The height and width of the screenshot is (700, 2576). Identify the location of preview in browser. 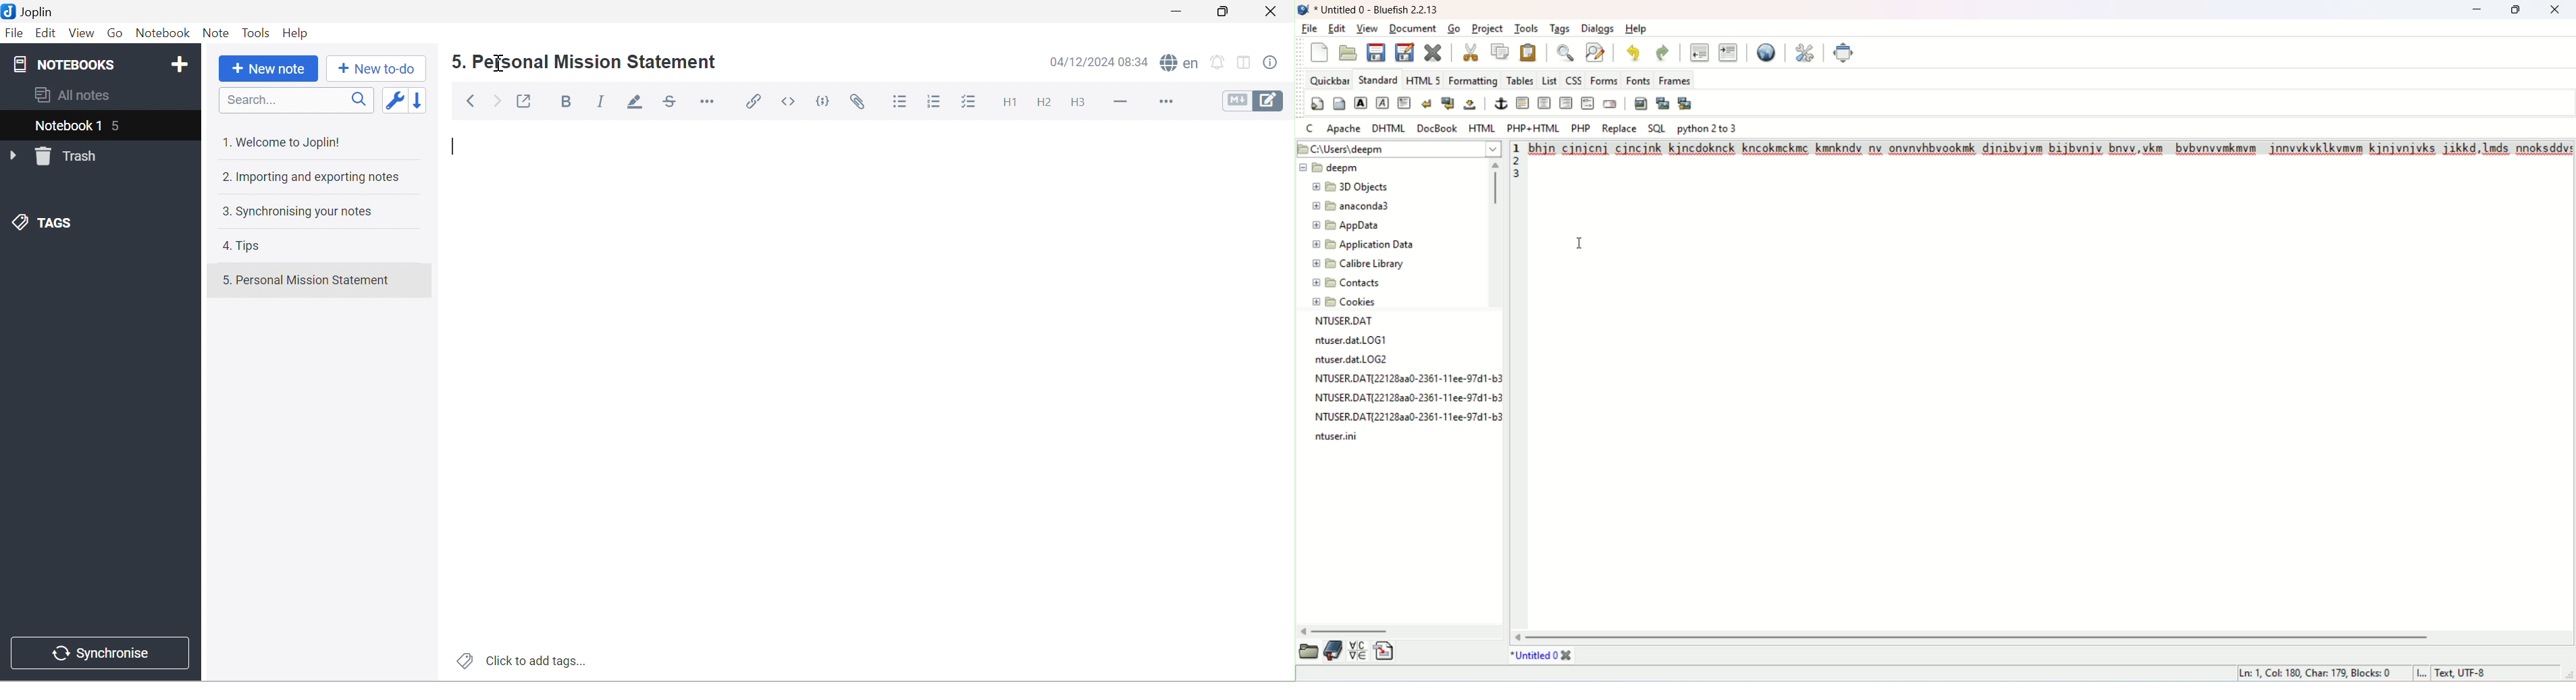
(1766, 53).